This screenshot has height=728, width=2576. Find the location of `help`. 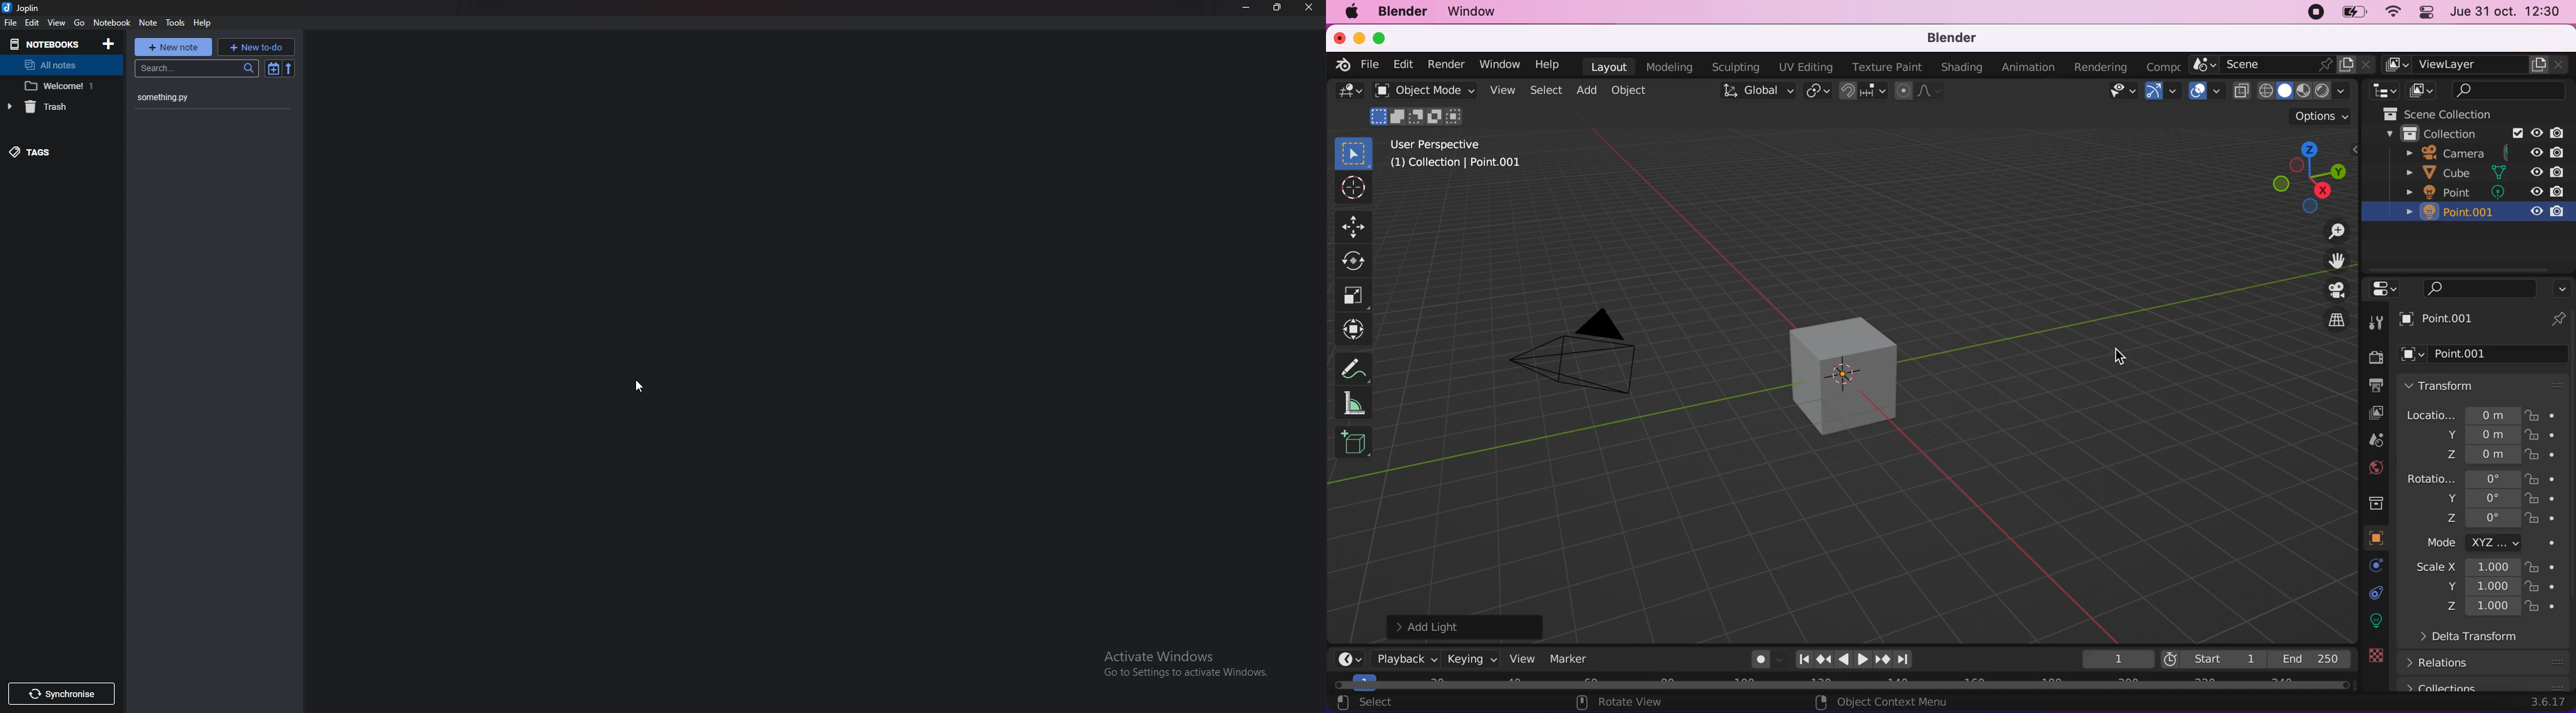

help is located at coordinates (202, 23).